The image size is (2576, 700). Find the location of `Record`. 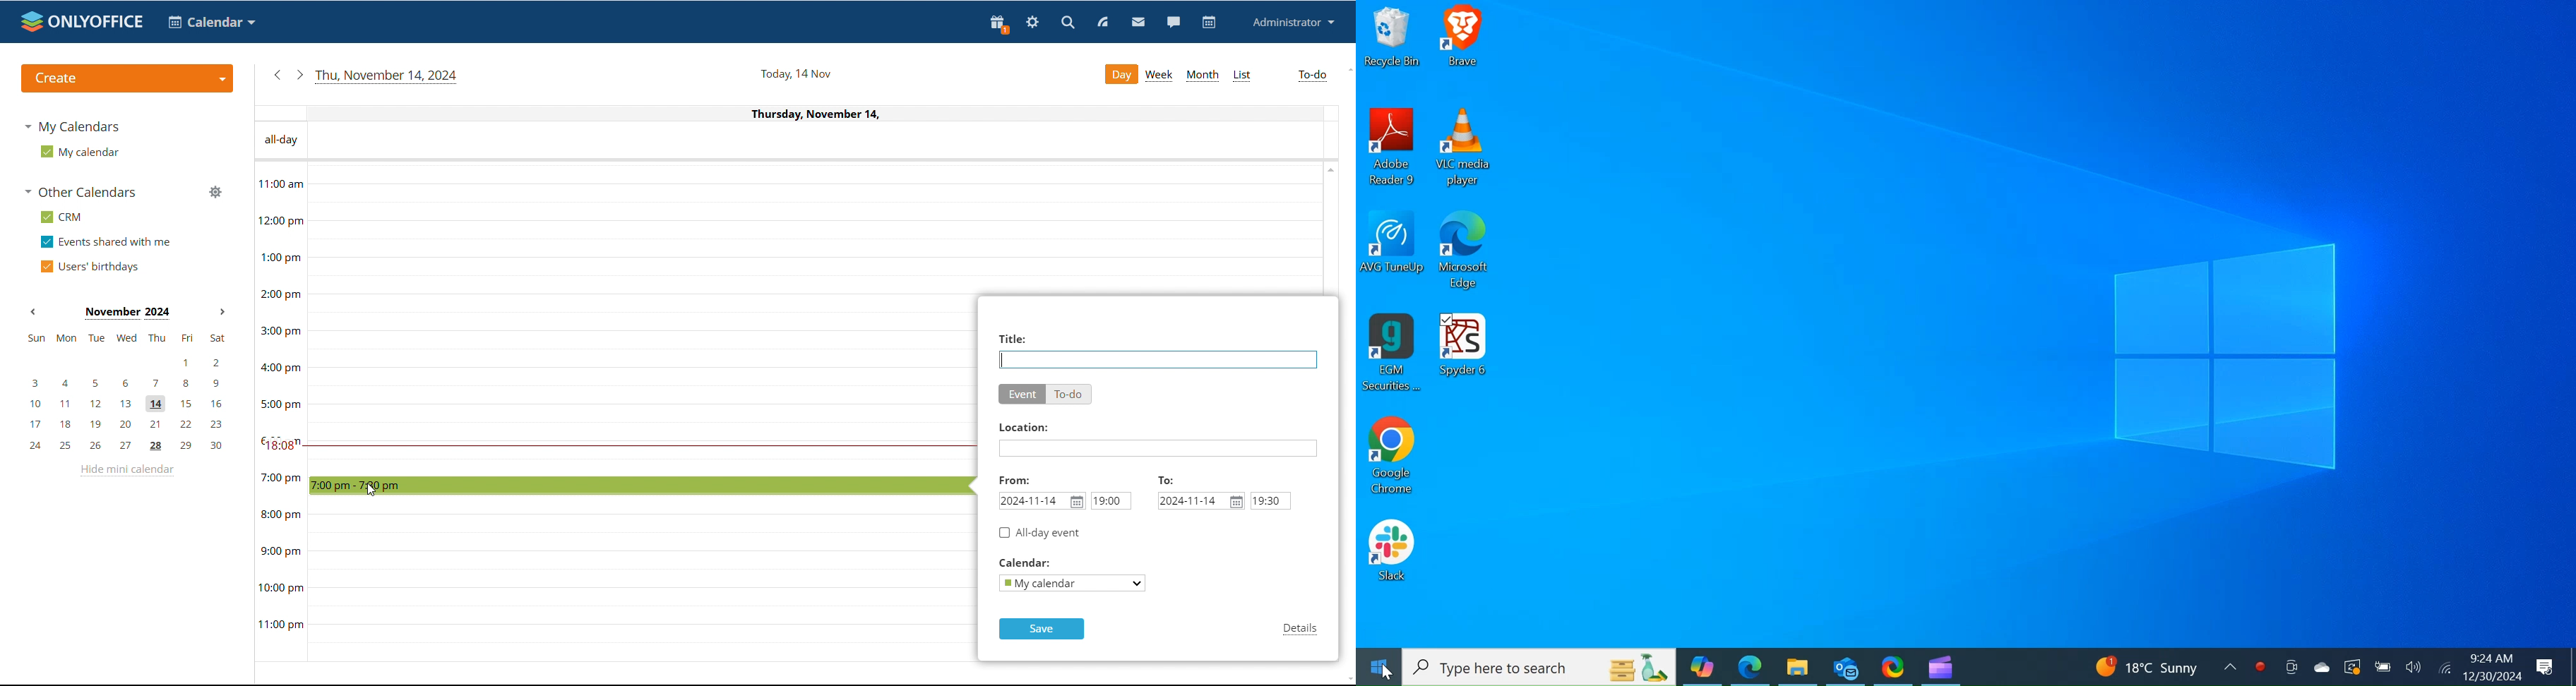

Record is located at coordinates (2261, 665).